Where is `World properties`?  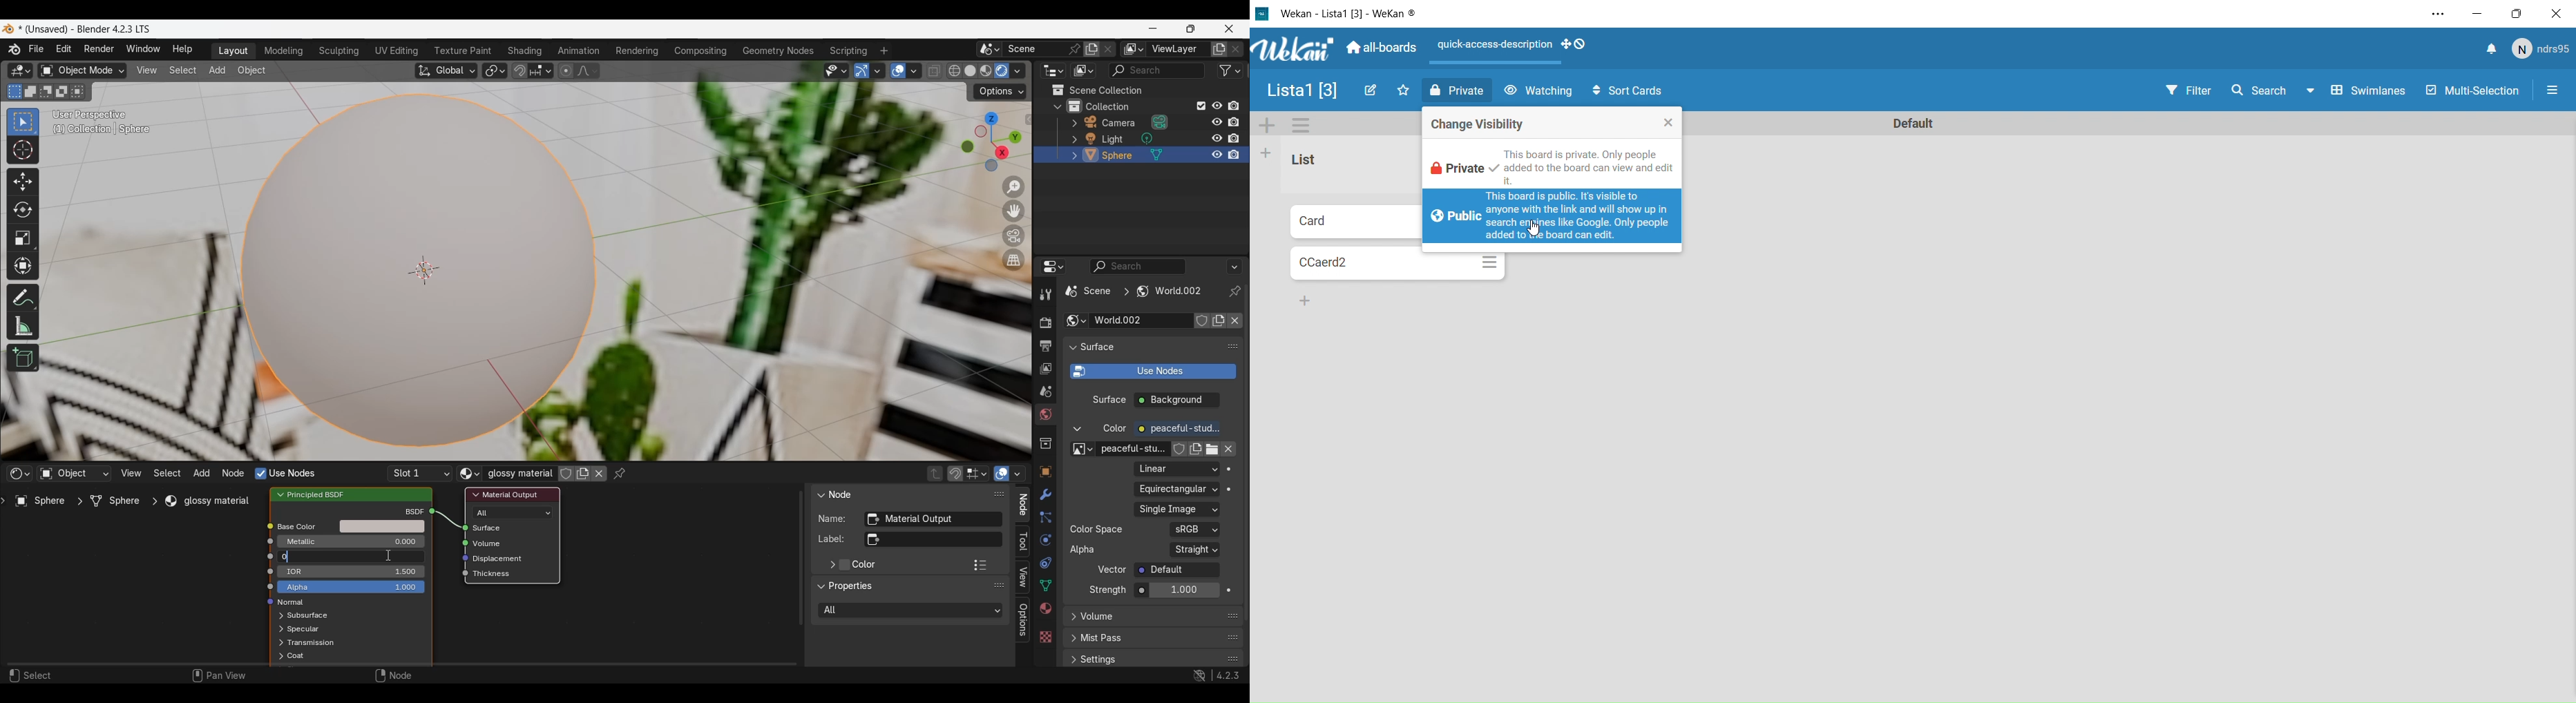 World properties is located at coordinates (1046, 415).